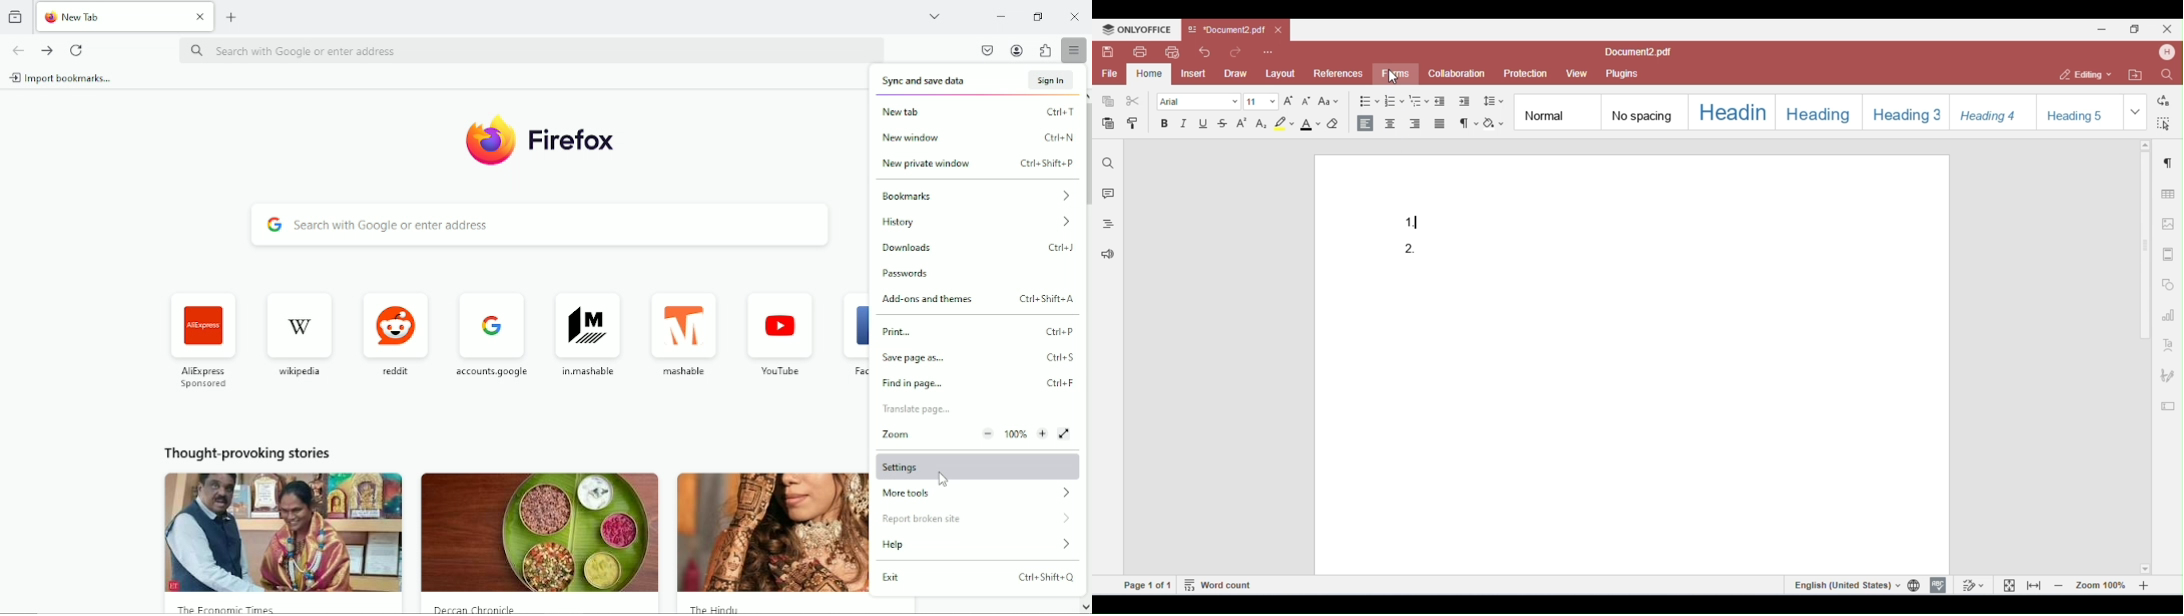 The height and width of the screenshot is (616, 2184). I want to click on AliExpress, so click(202, 336).